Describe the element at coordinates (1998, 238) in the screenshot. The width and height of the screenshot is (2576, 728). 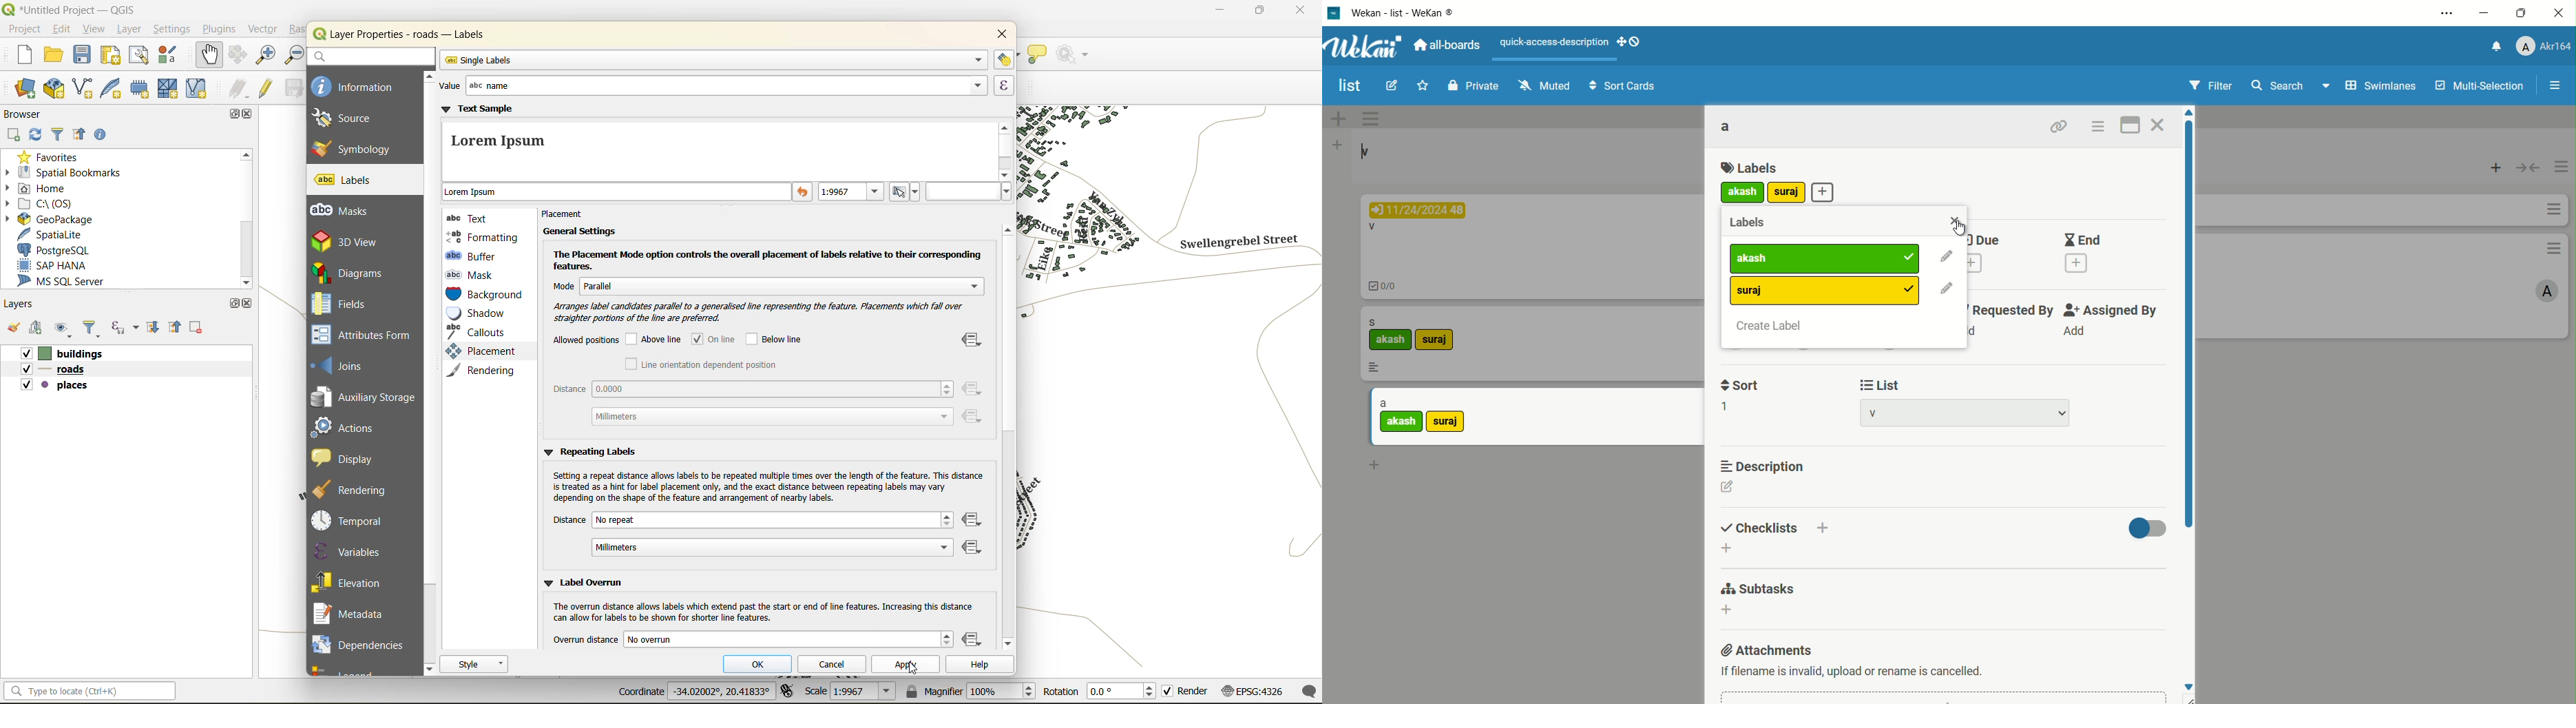
I see `Due` at that location.